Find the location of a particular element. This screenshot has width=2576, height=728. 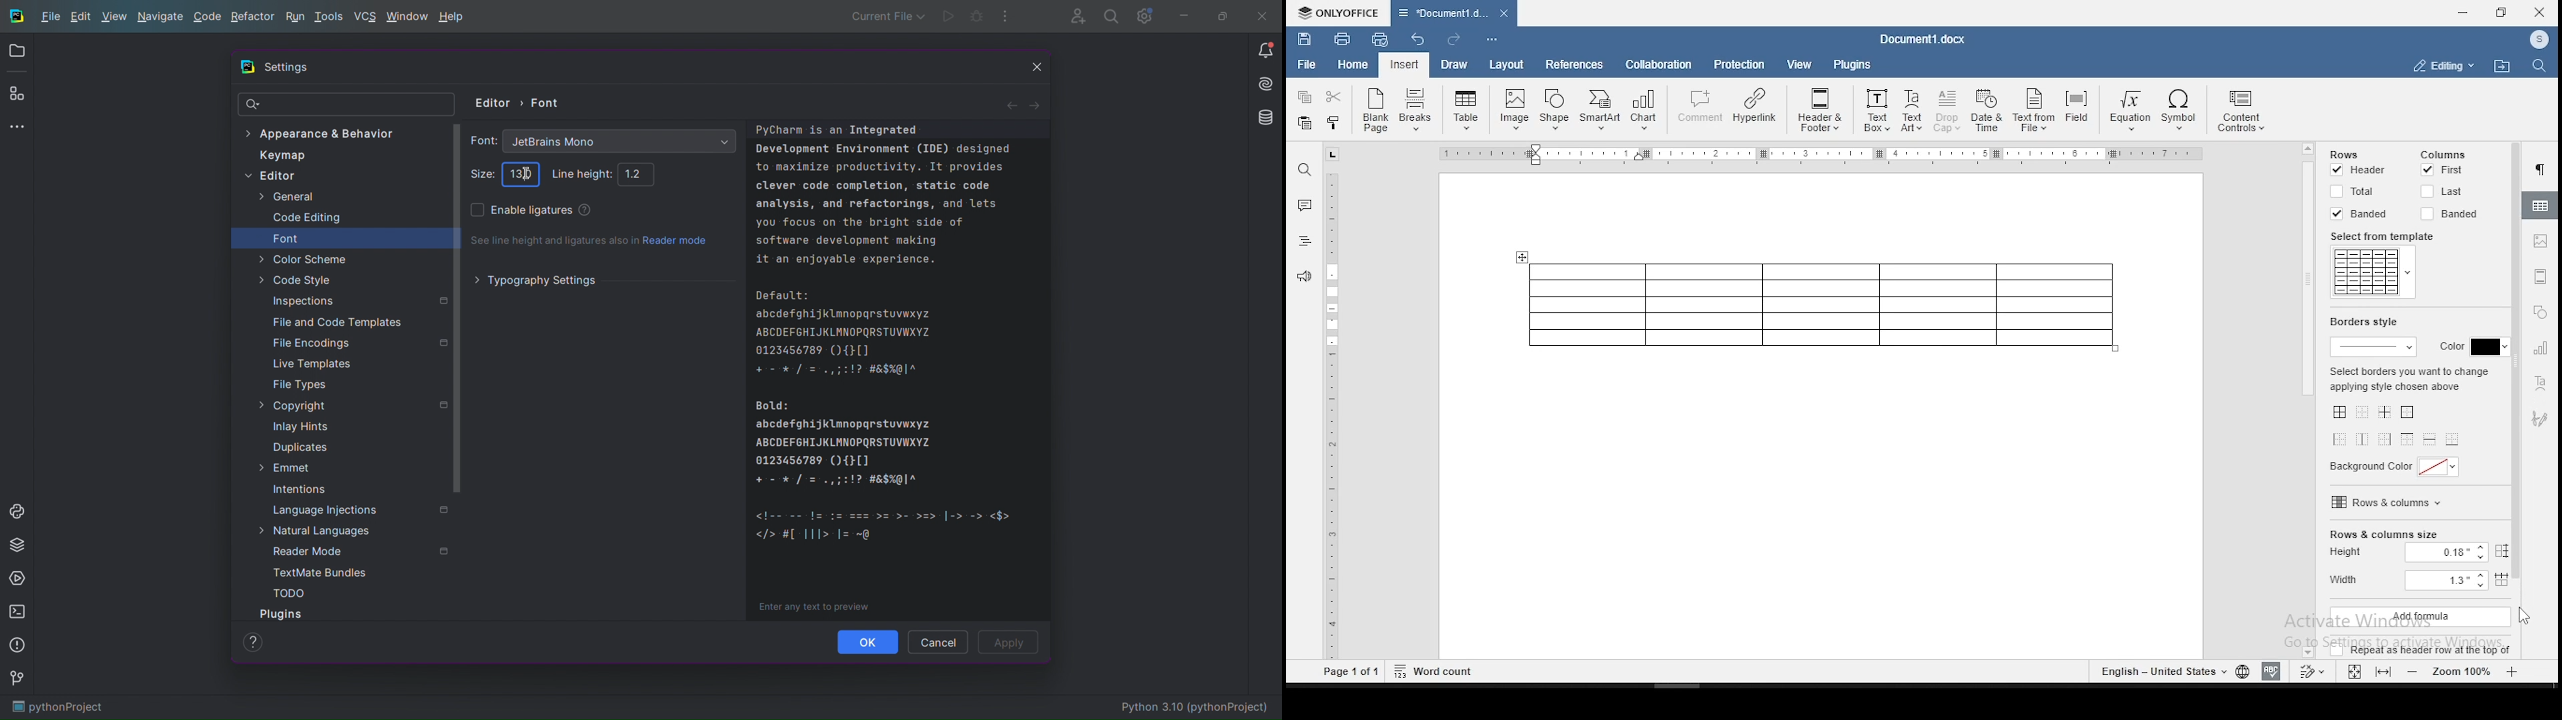

outer left boundary only is located at coordinates (2385, 441).